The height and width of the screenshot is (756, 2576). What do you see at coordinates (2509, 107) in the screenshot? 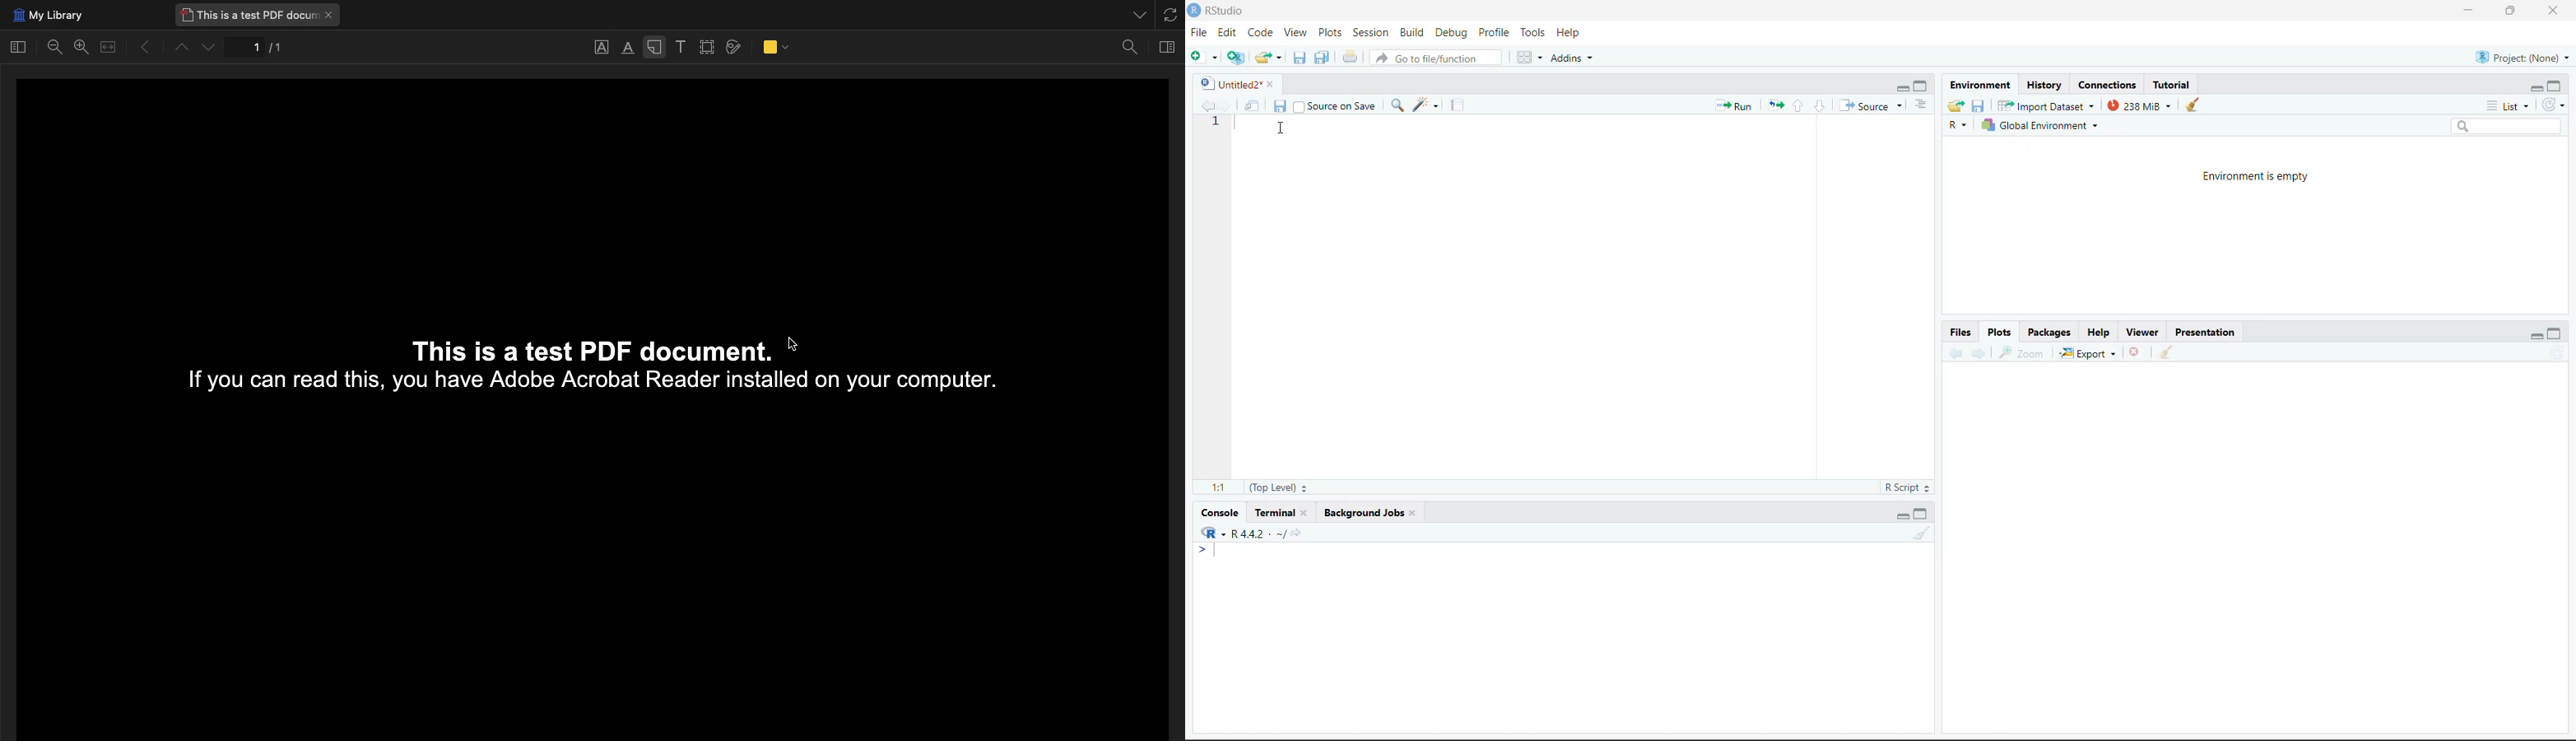
I see `List` at bounding box center [2509, 107].